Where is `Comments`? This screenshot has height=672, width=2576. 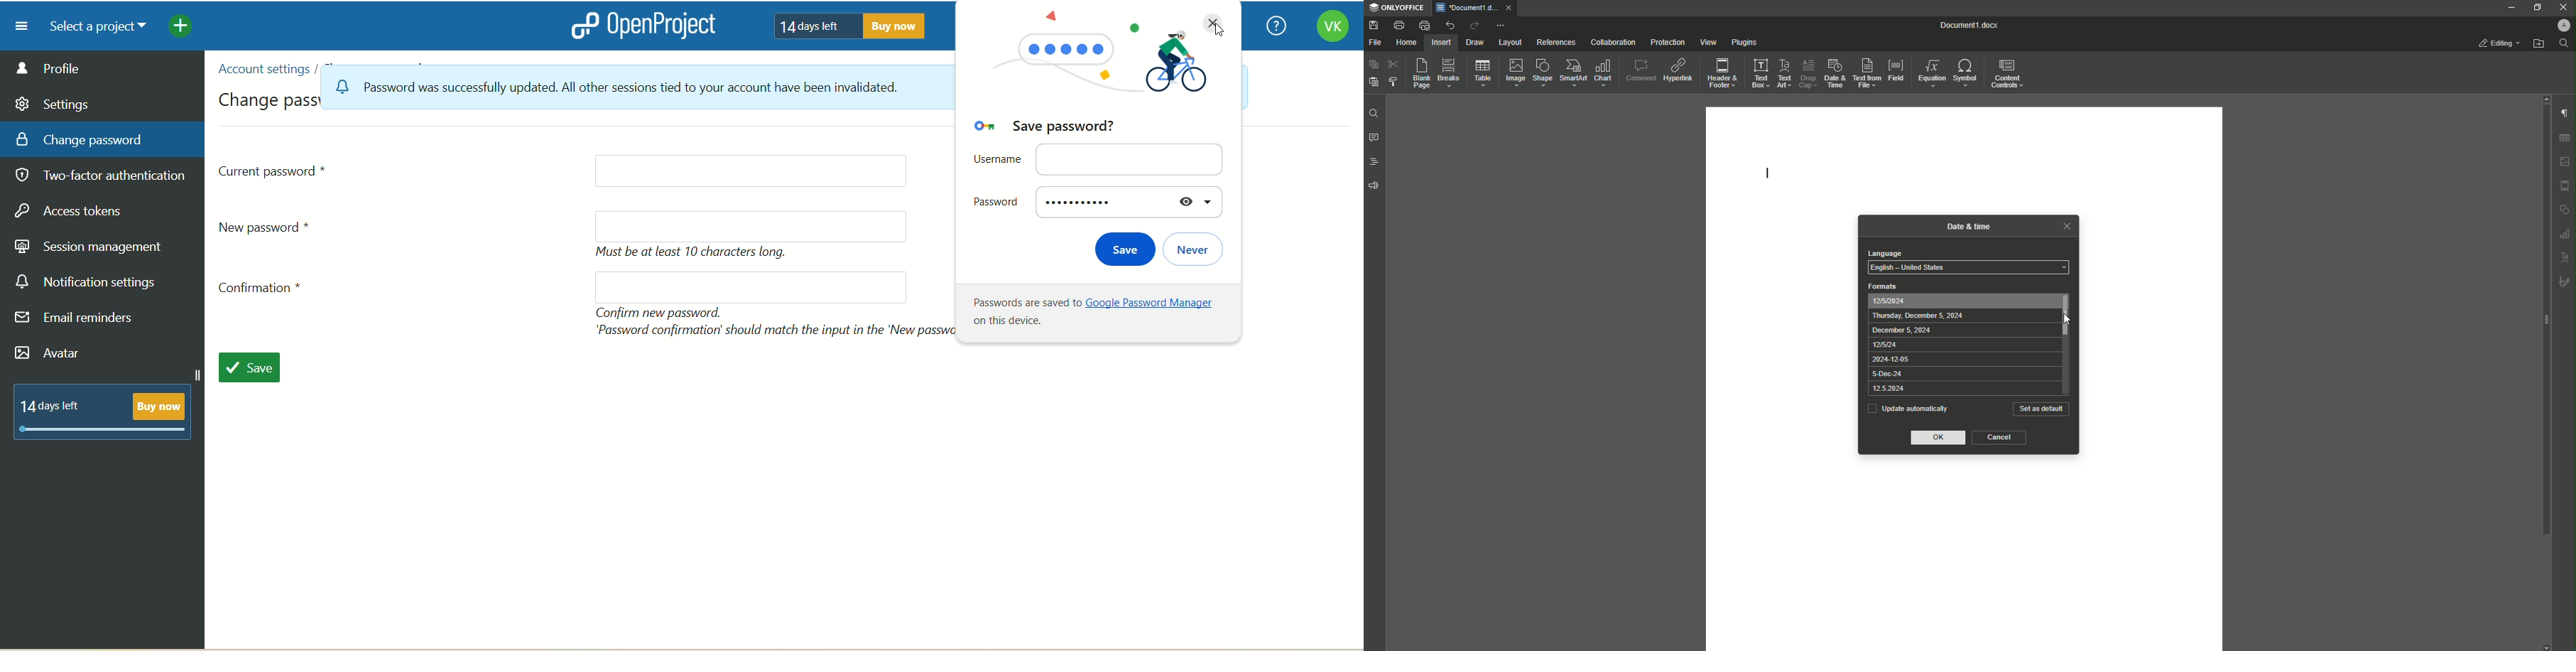
Comments is located at coordinates (1374, 138).